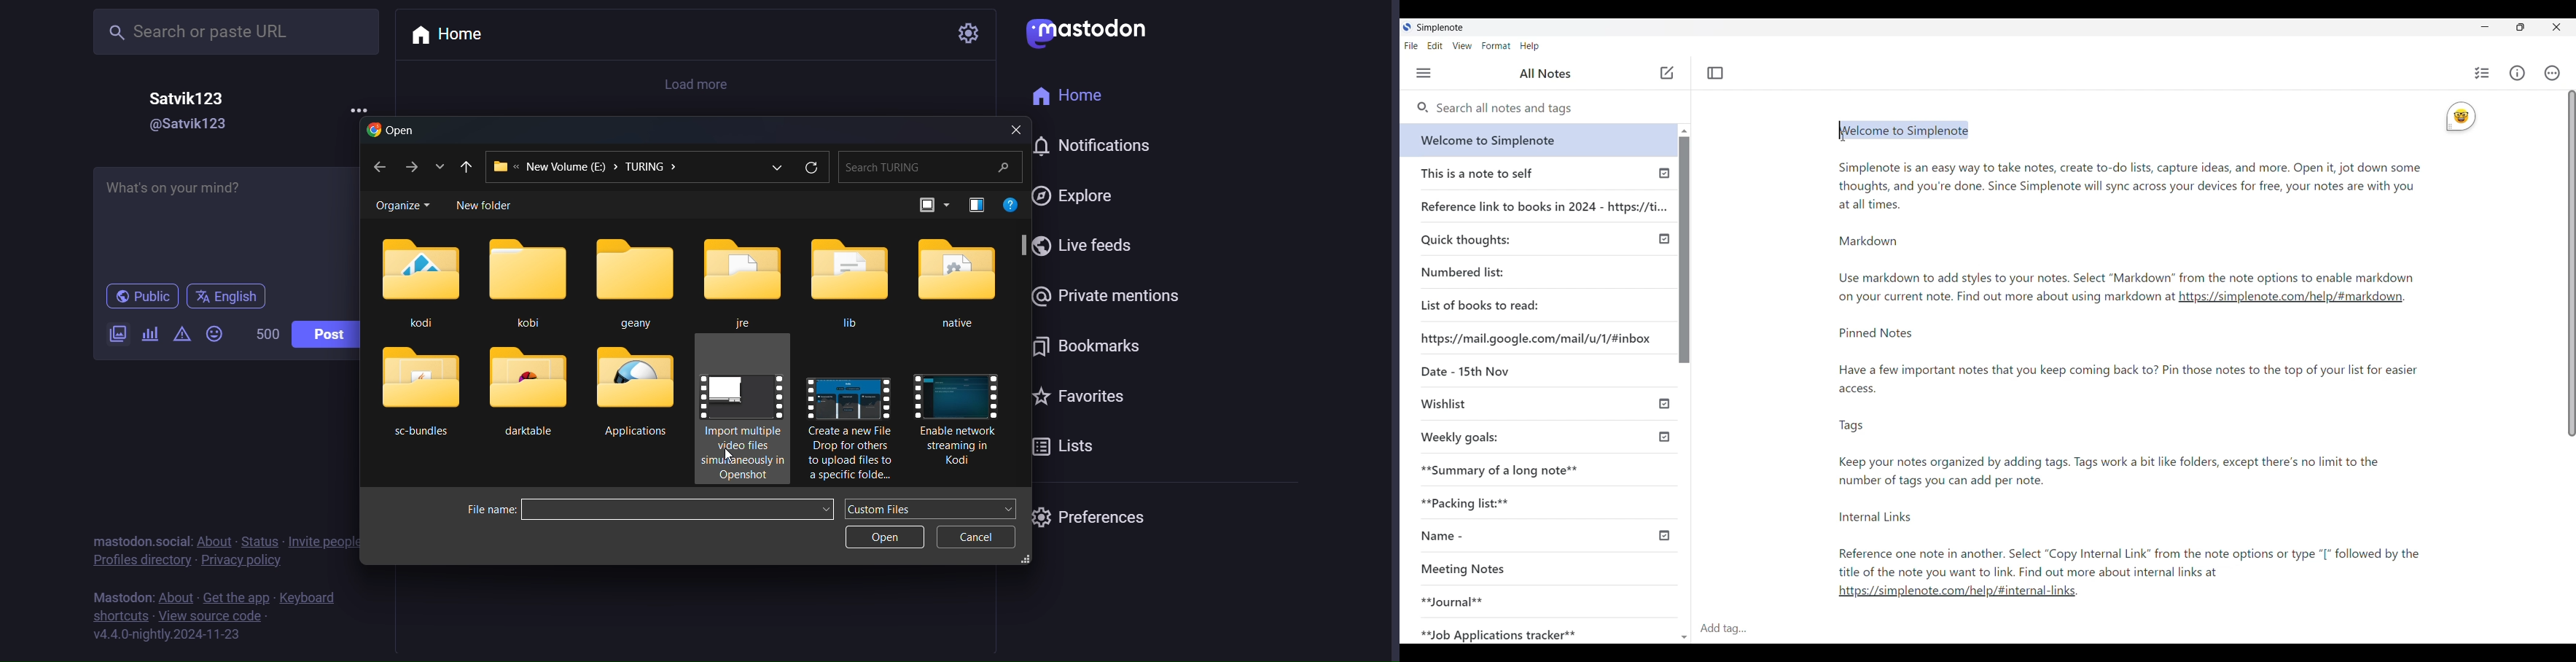  Describe the element at coordinates (453, 36) in the screenshot. I see `home` at that location.